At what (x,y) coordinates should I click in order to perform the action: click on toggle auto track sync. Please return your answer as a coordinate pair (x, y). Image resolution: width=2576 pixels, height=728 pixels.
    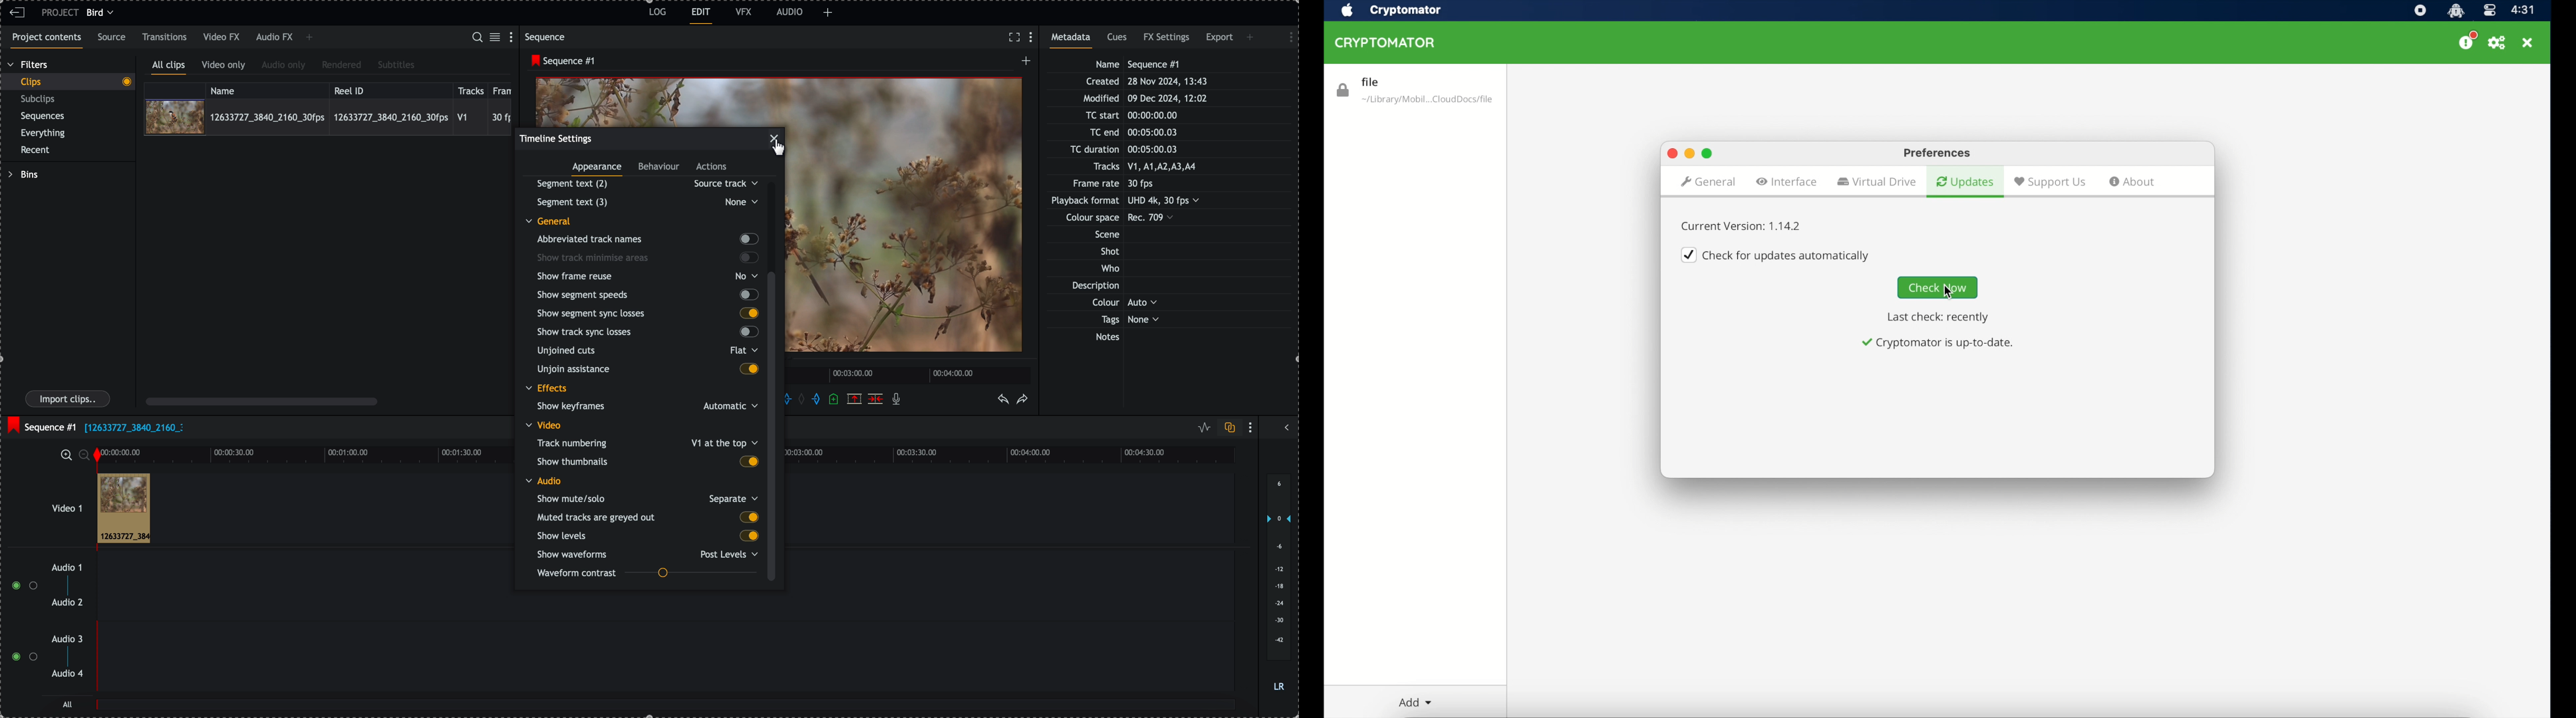
    Looking at the image, I should click on (1227, 428).